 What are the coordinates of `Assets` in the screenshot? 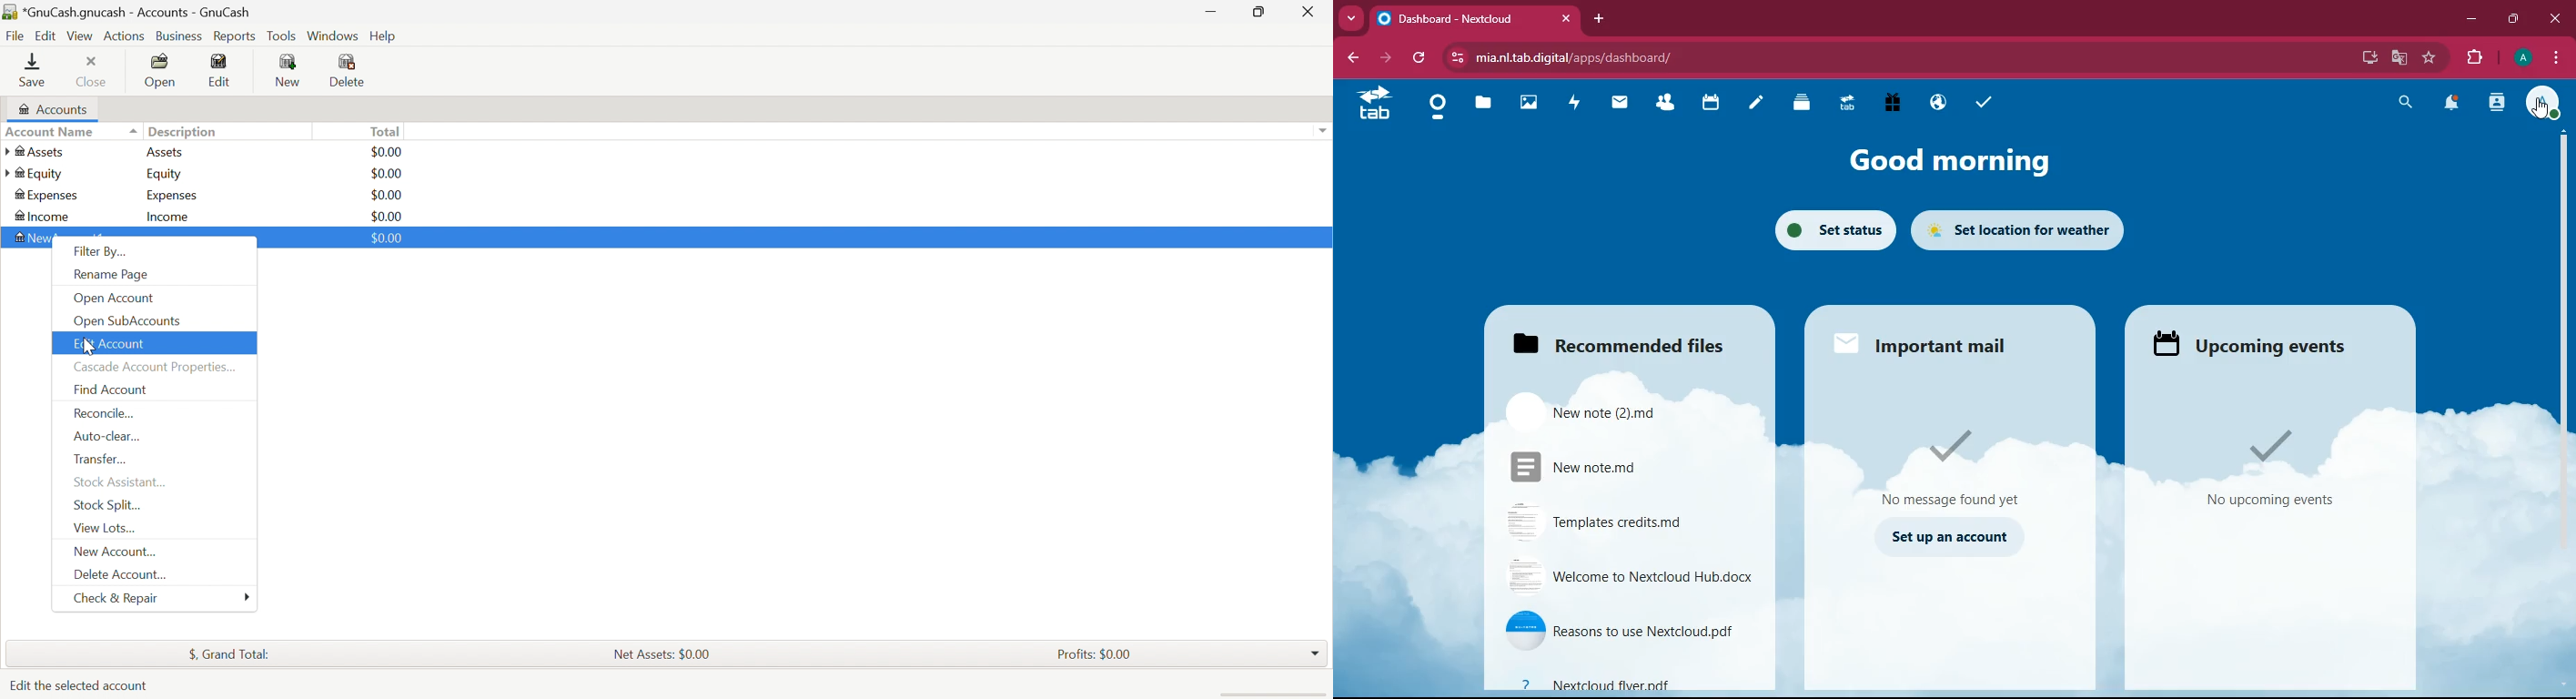 It's located at (170, 152).